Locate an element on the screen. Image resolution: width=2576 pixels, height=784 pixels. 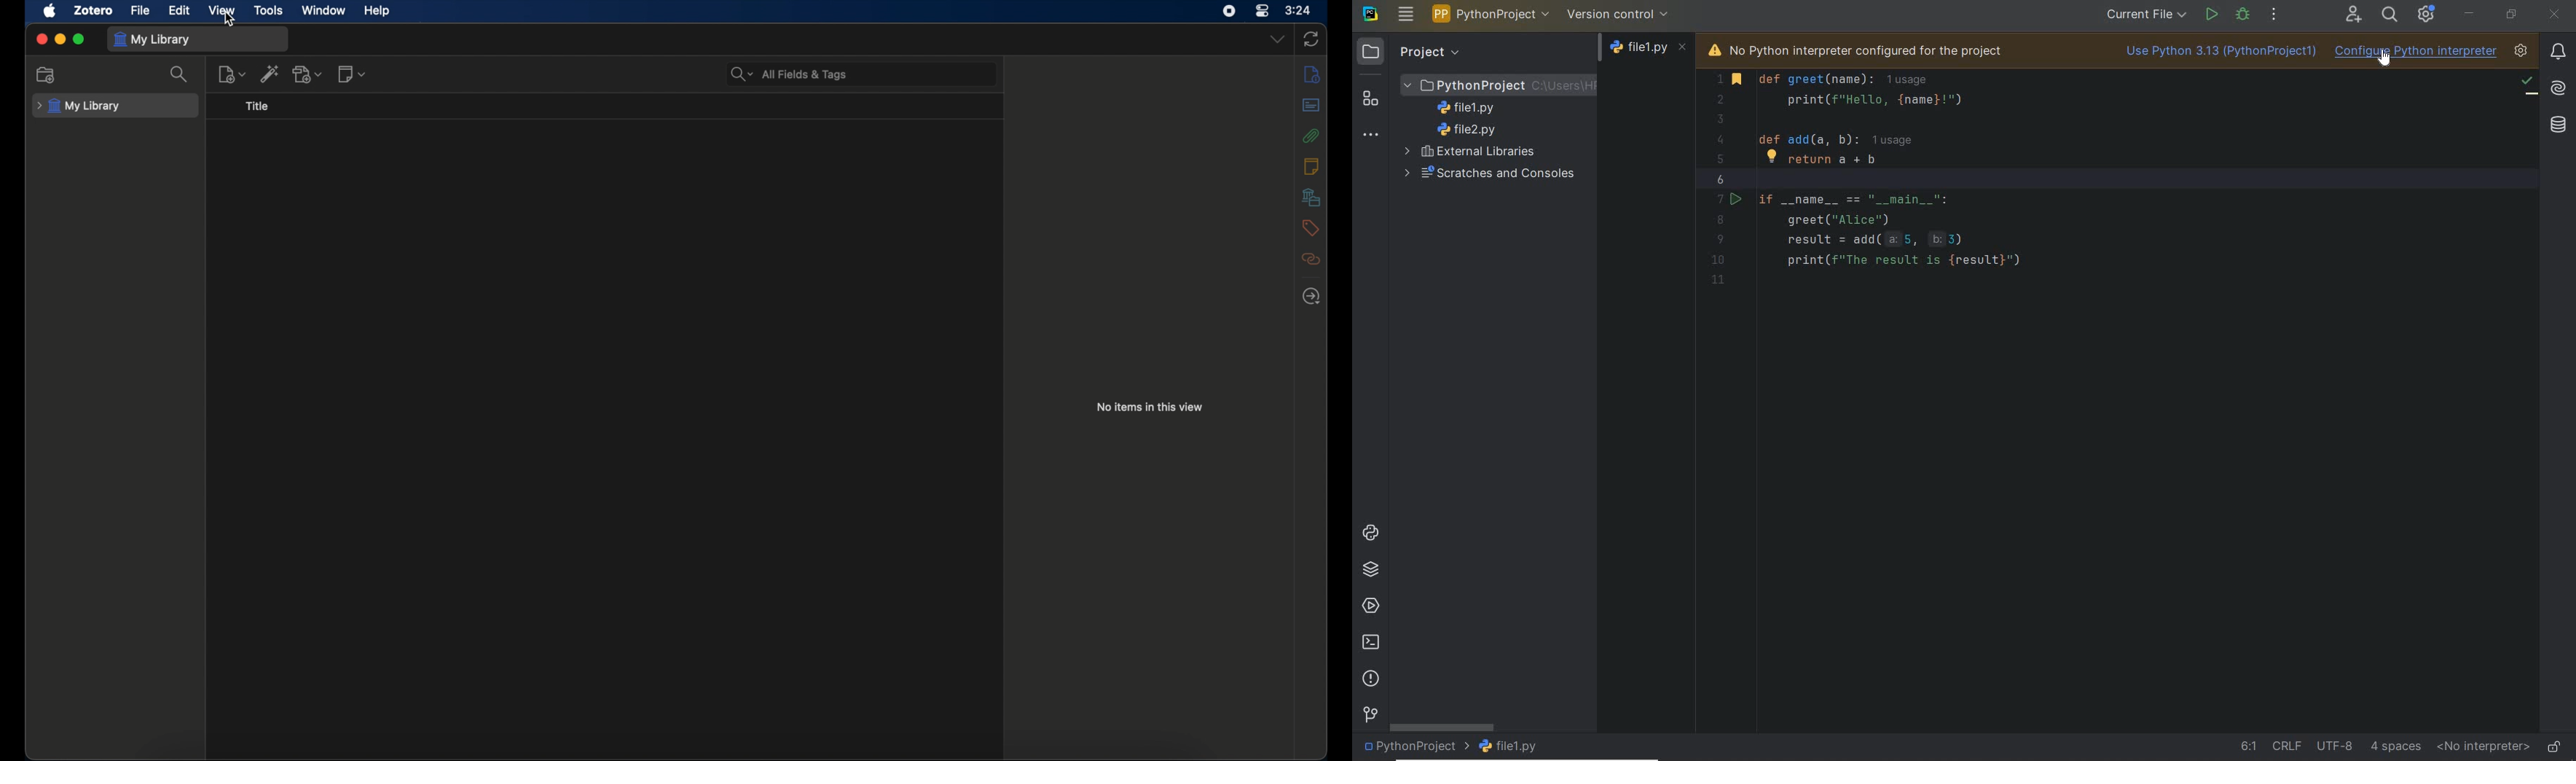
view is located at coordinates (221, 11).